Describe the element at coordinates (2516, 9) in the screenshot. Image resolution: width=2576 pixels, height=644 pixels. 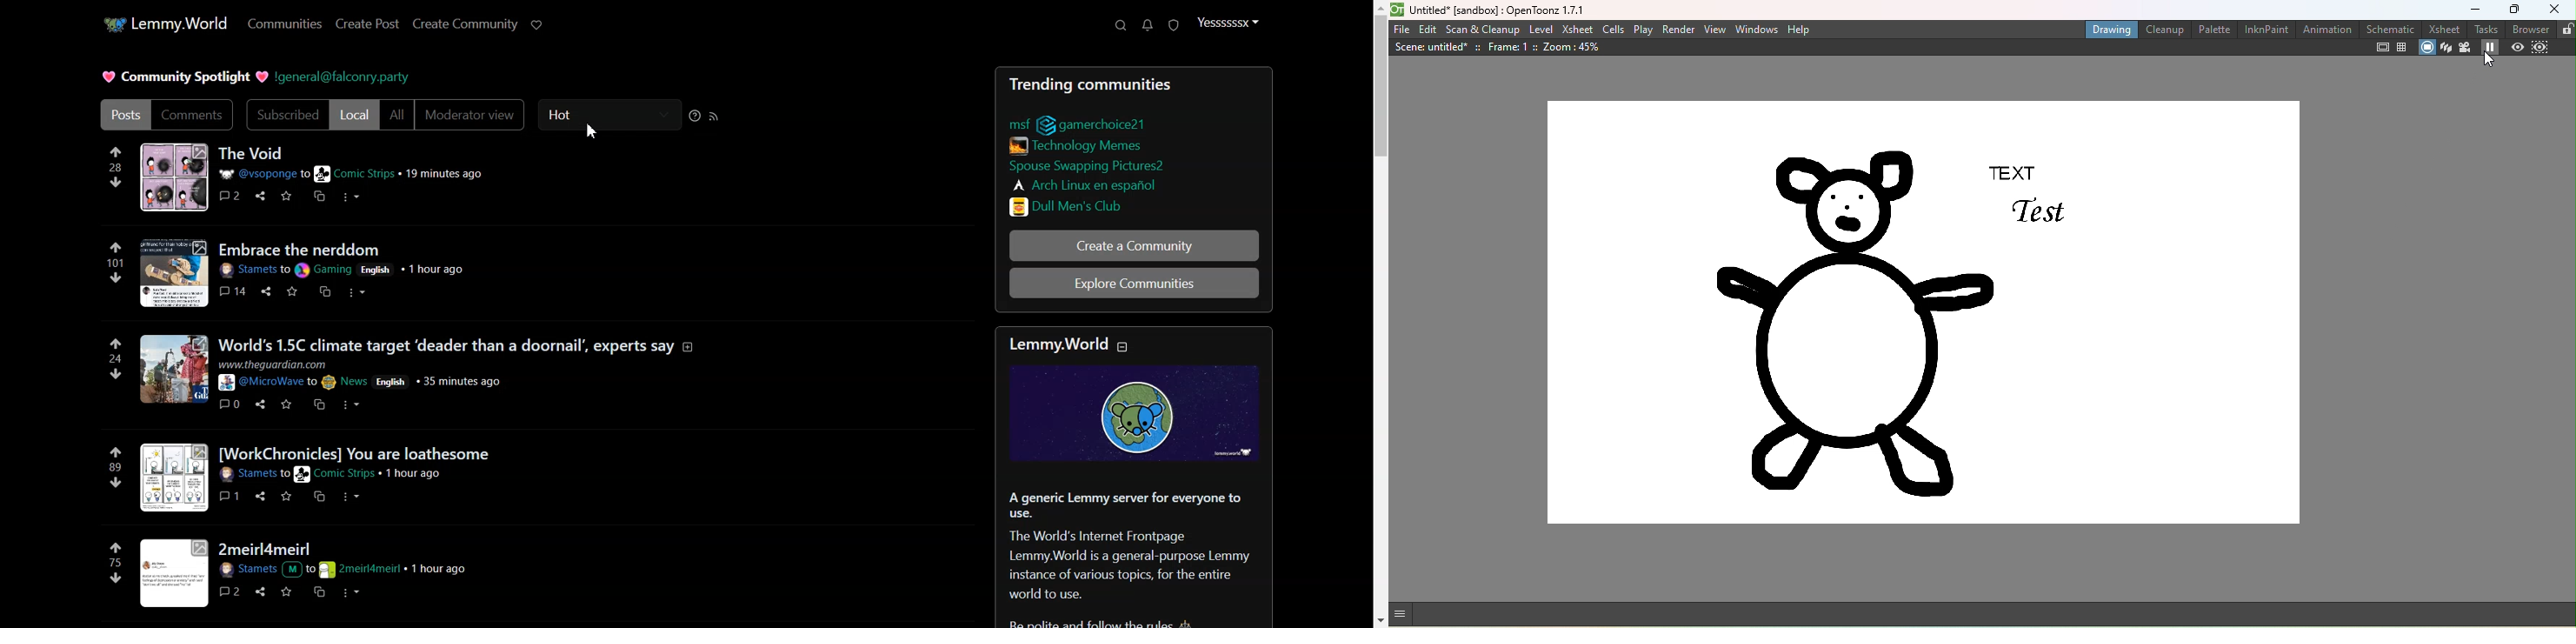
I see `Maximize` at that location.